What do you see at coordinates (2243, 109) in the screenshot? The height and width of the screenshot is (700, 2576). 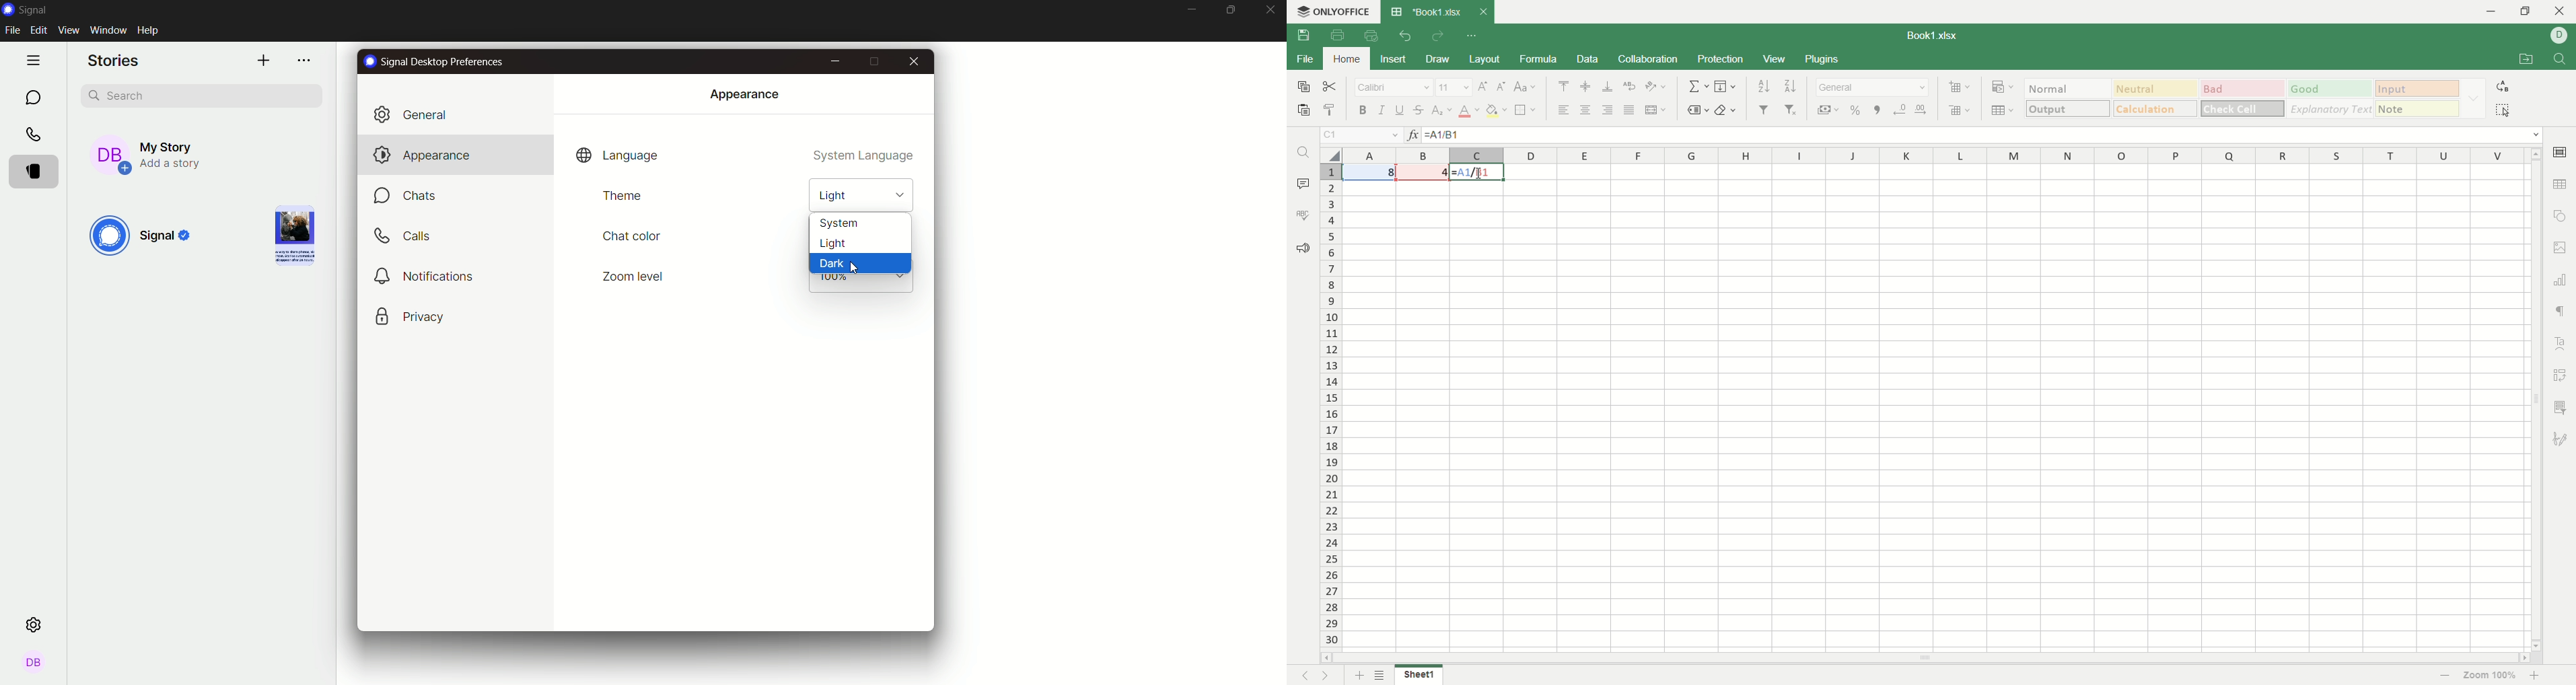 I see `check cell` at bounding box center [2243, 109].